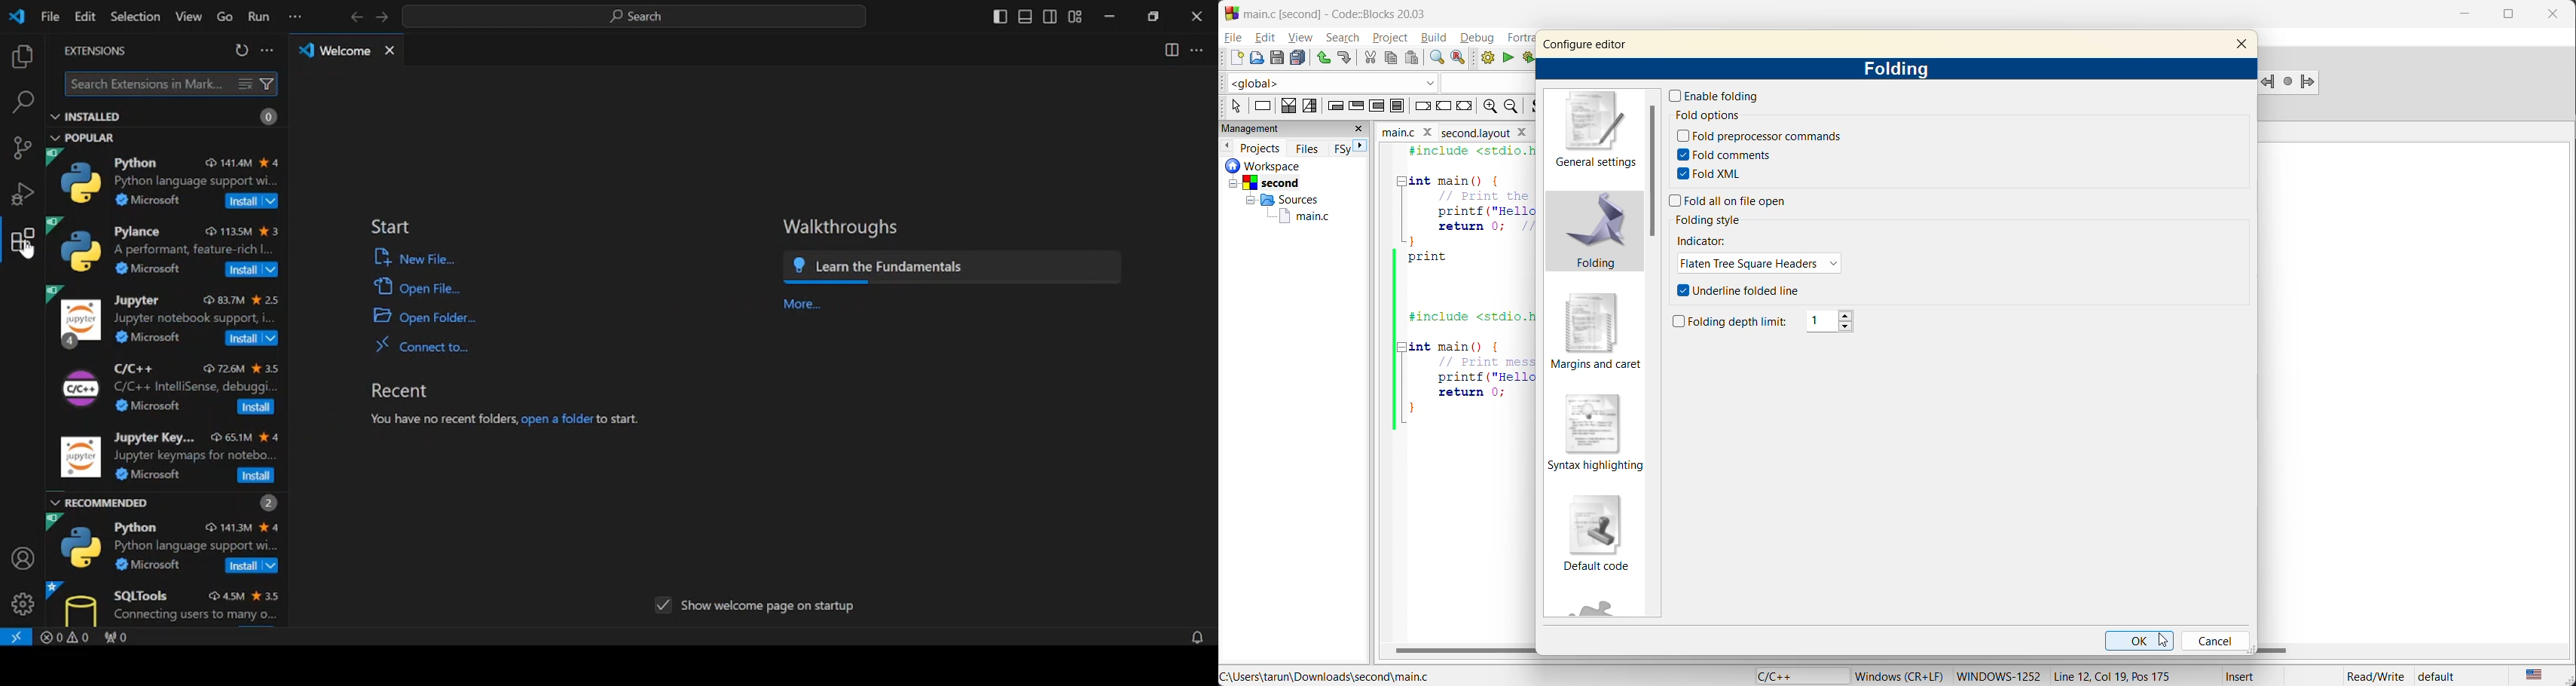  What do you see at coordinates (1354, 106) in the screenshot?
I see `exit condition loop` at bounding box center [1354, 106].